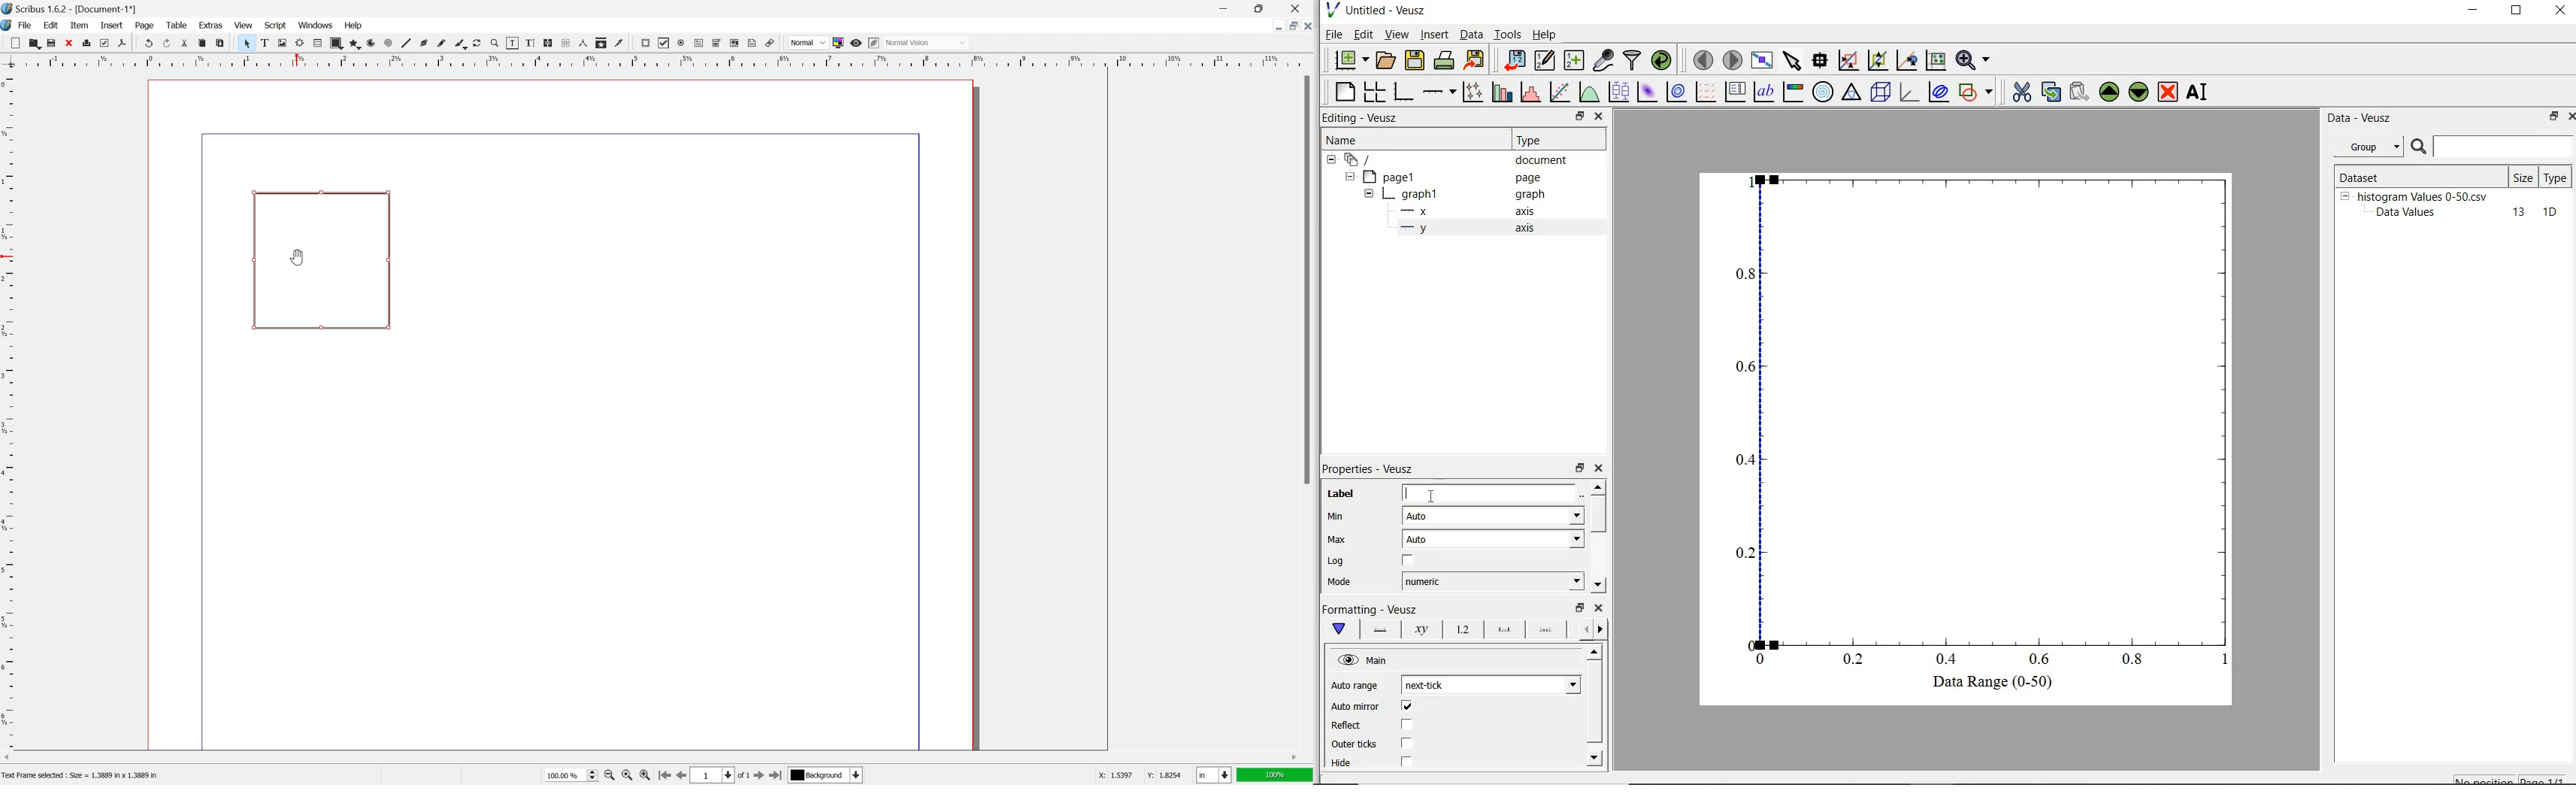 The width and height of the screenshot is (2576, 812). What do you see at coordinates (1664, 60) in the screenshot?
I see `reload linked datasets` at bounding box center [1664, 60].